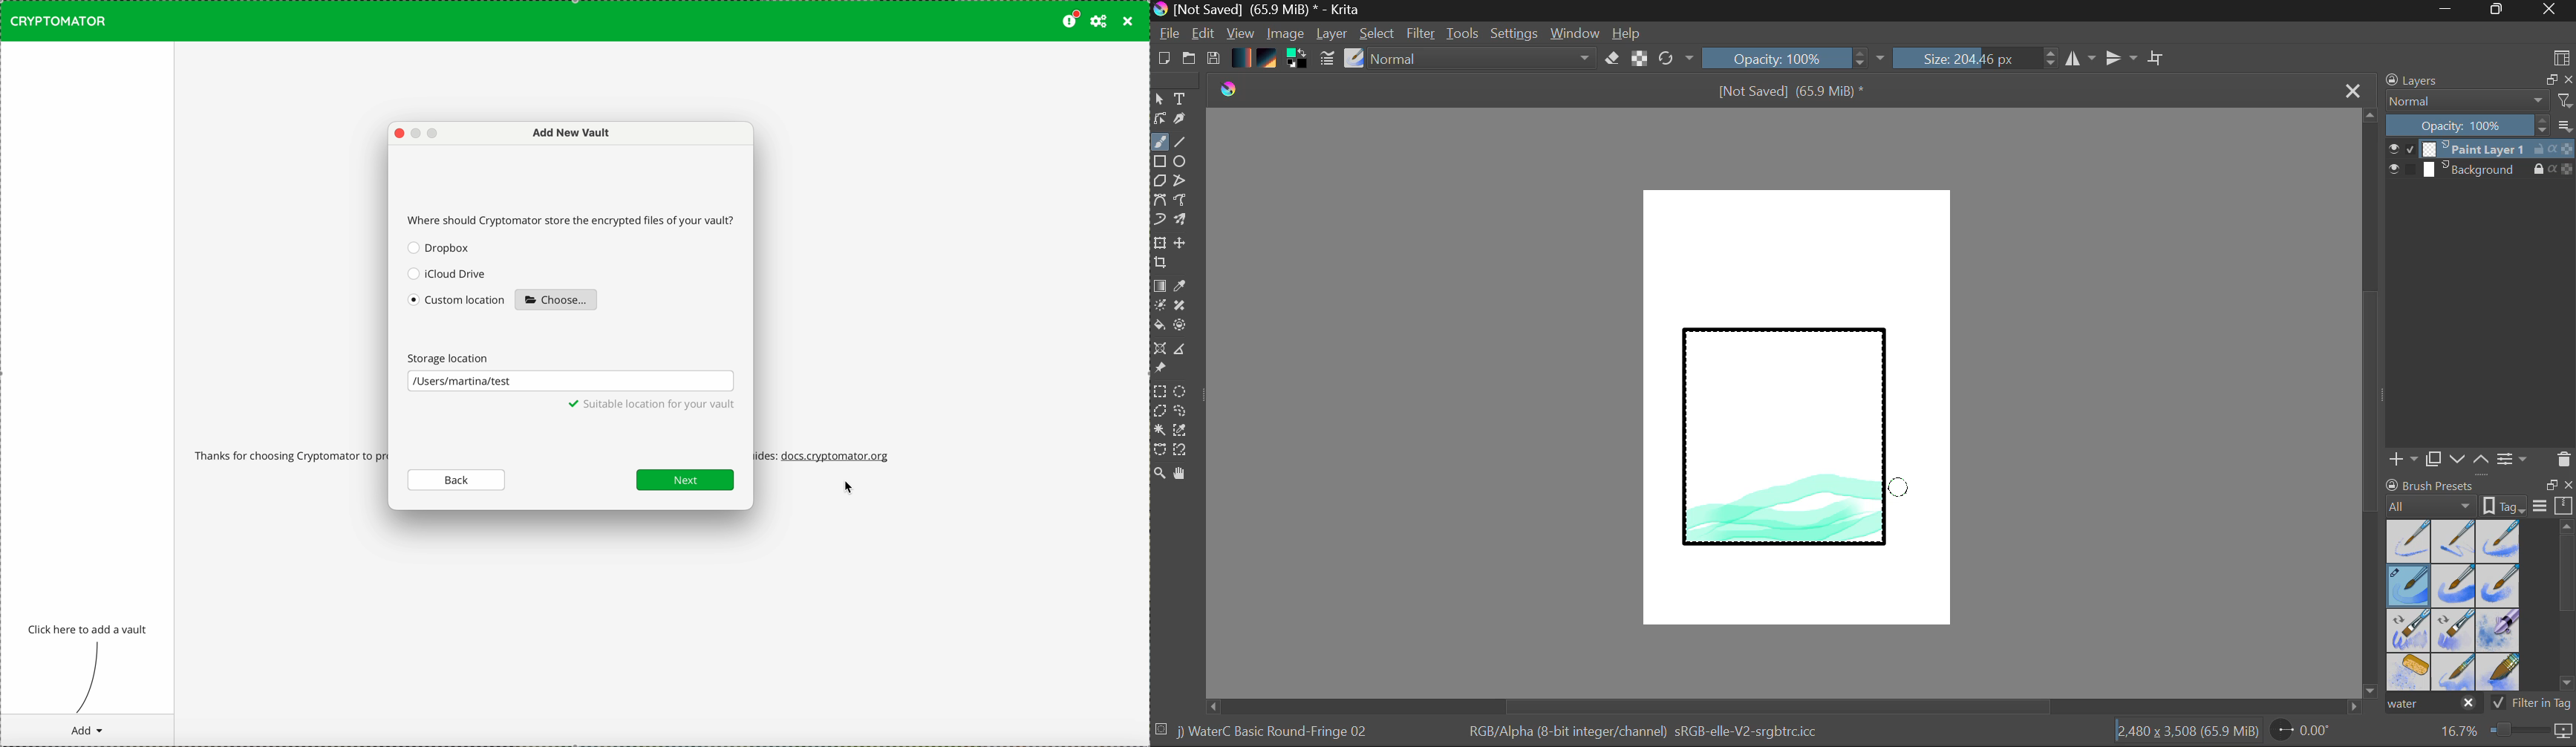 The height and width of the screenshot is (756, 2576). I want to click on Measurements, so click(1182, 351).